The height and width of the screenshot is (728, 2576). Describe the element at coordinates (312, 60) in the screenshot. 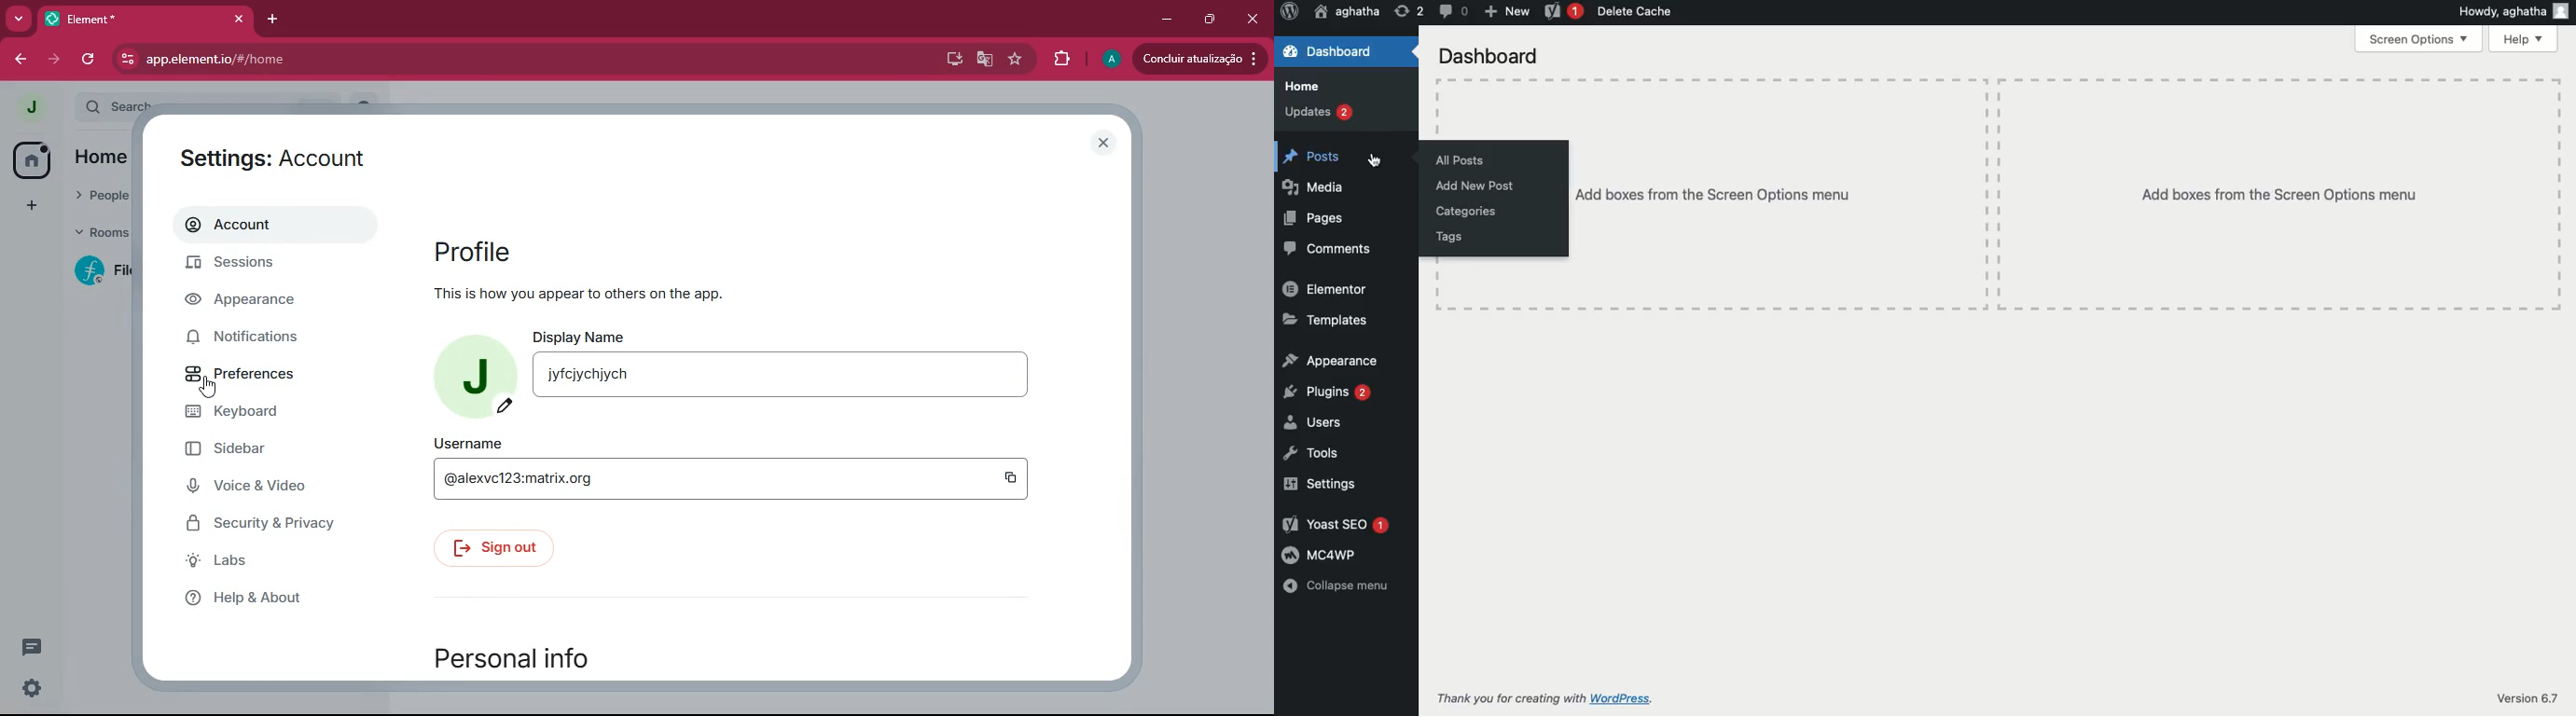

I see `app.element.io/#/home` at that location.